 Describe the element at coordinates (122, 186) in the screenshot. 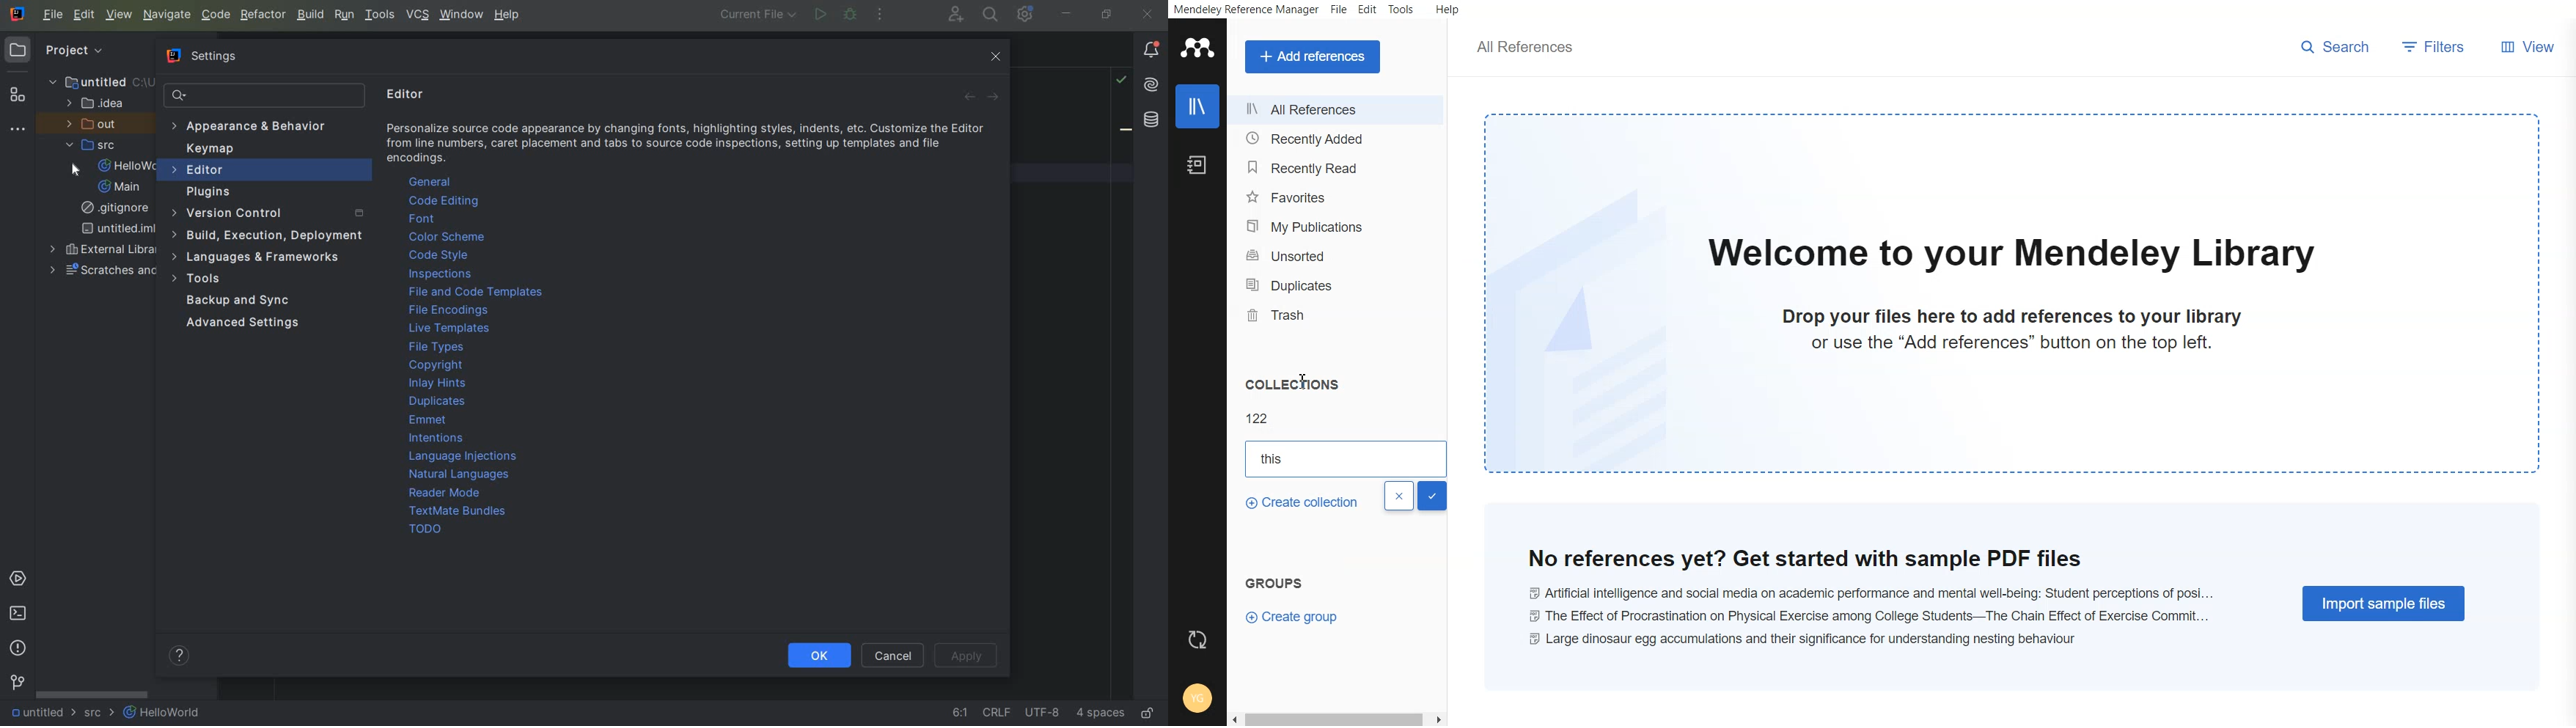

I see `MAIN` at that location.